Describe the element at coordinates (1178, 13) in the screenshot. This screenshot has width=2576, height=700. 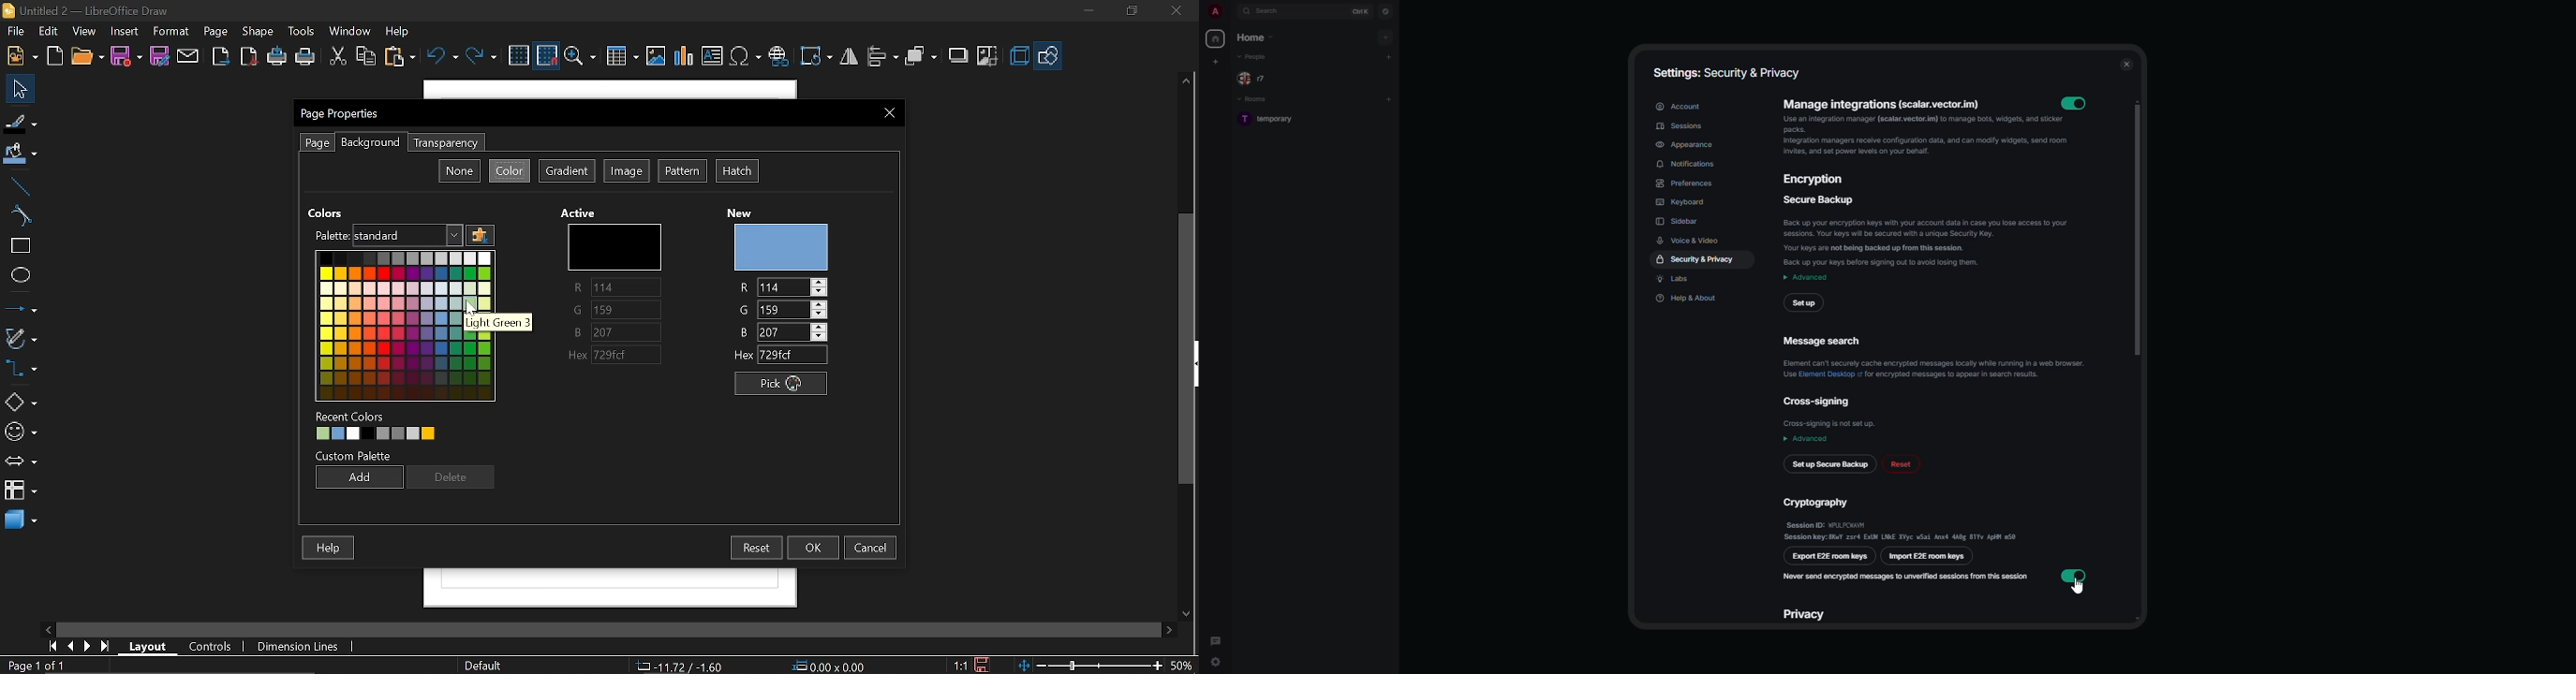
I see `CLose` at that location.